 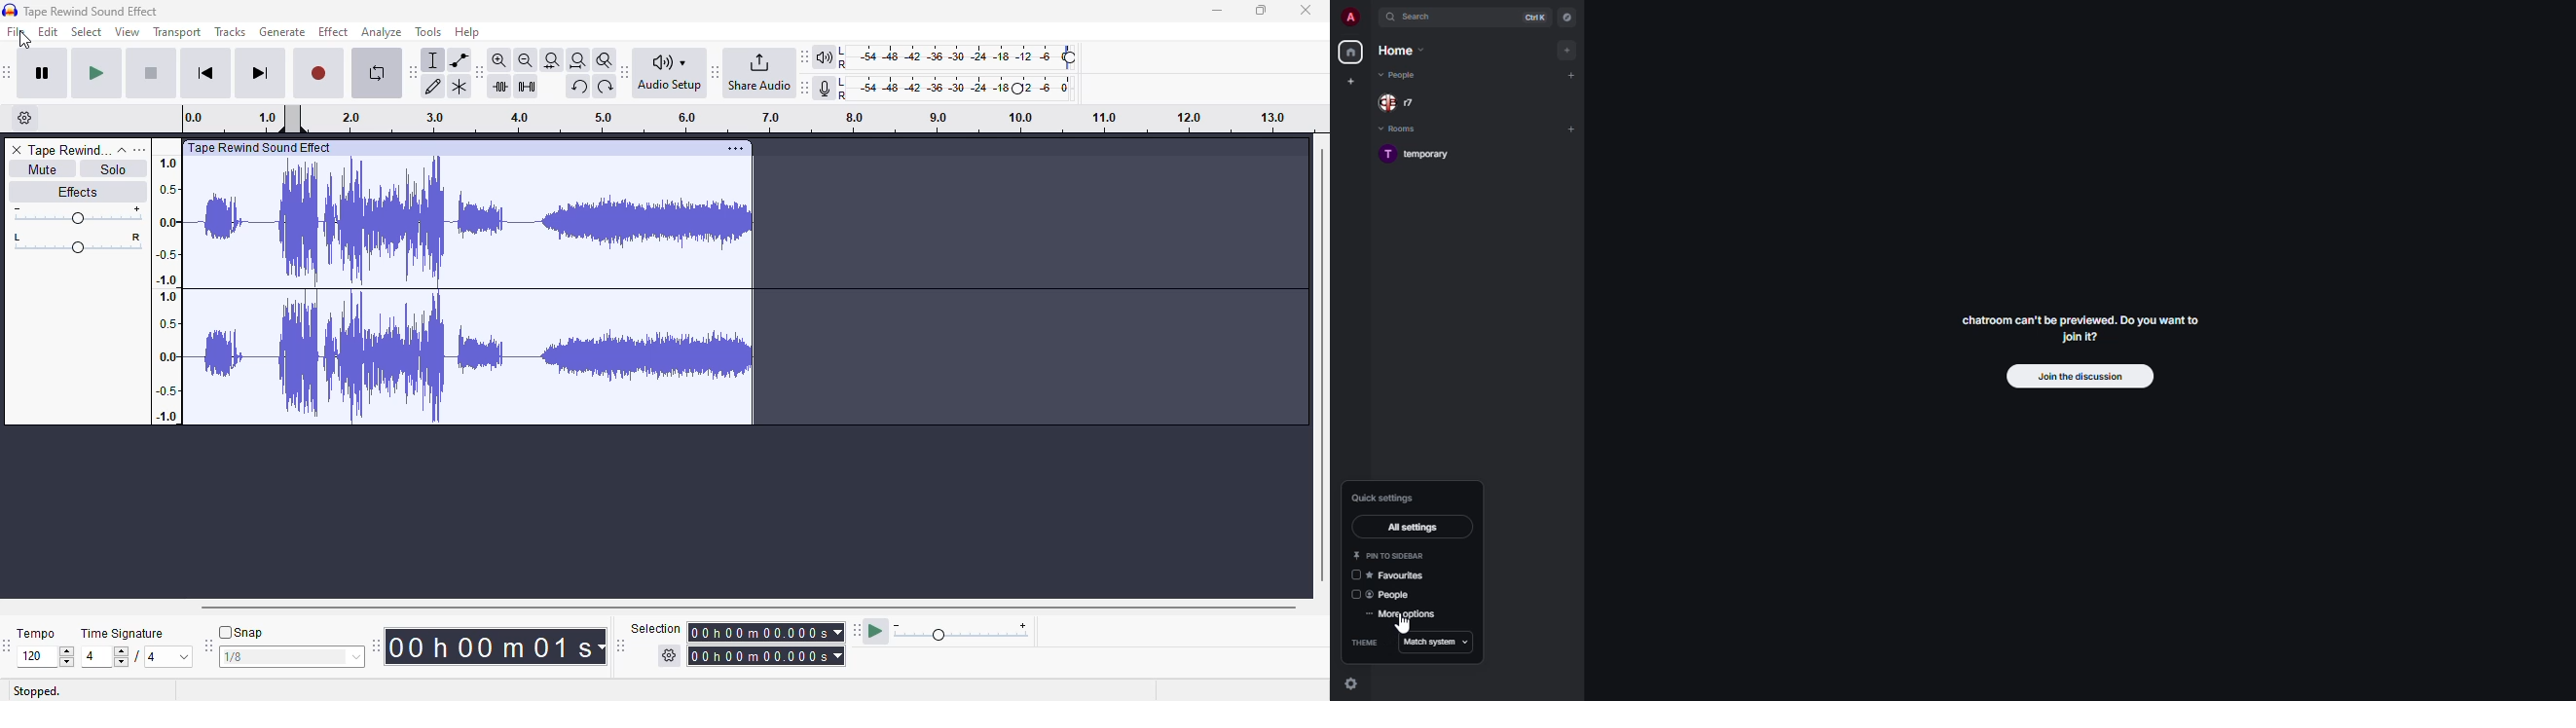 What do you see at coordinates (166, 288) in the screenshot?
I see `timestamps` at bounding box center [166, 288].